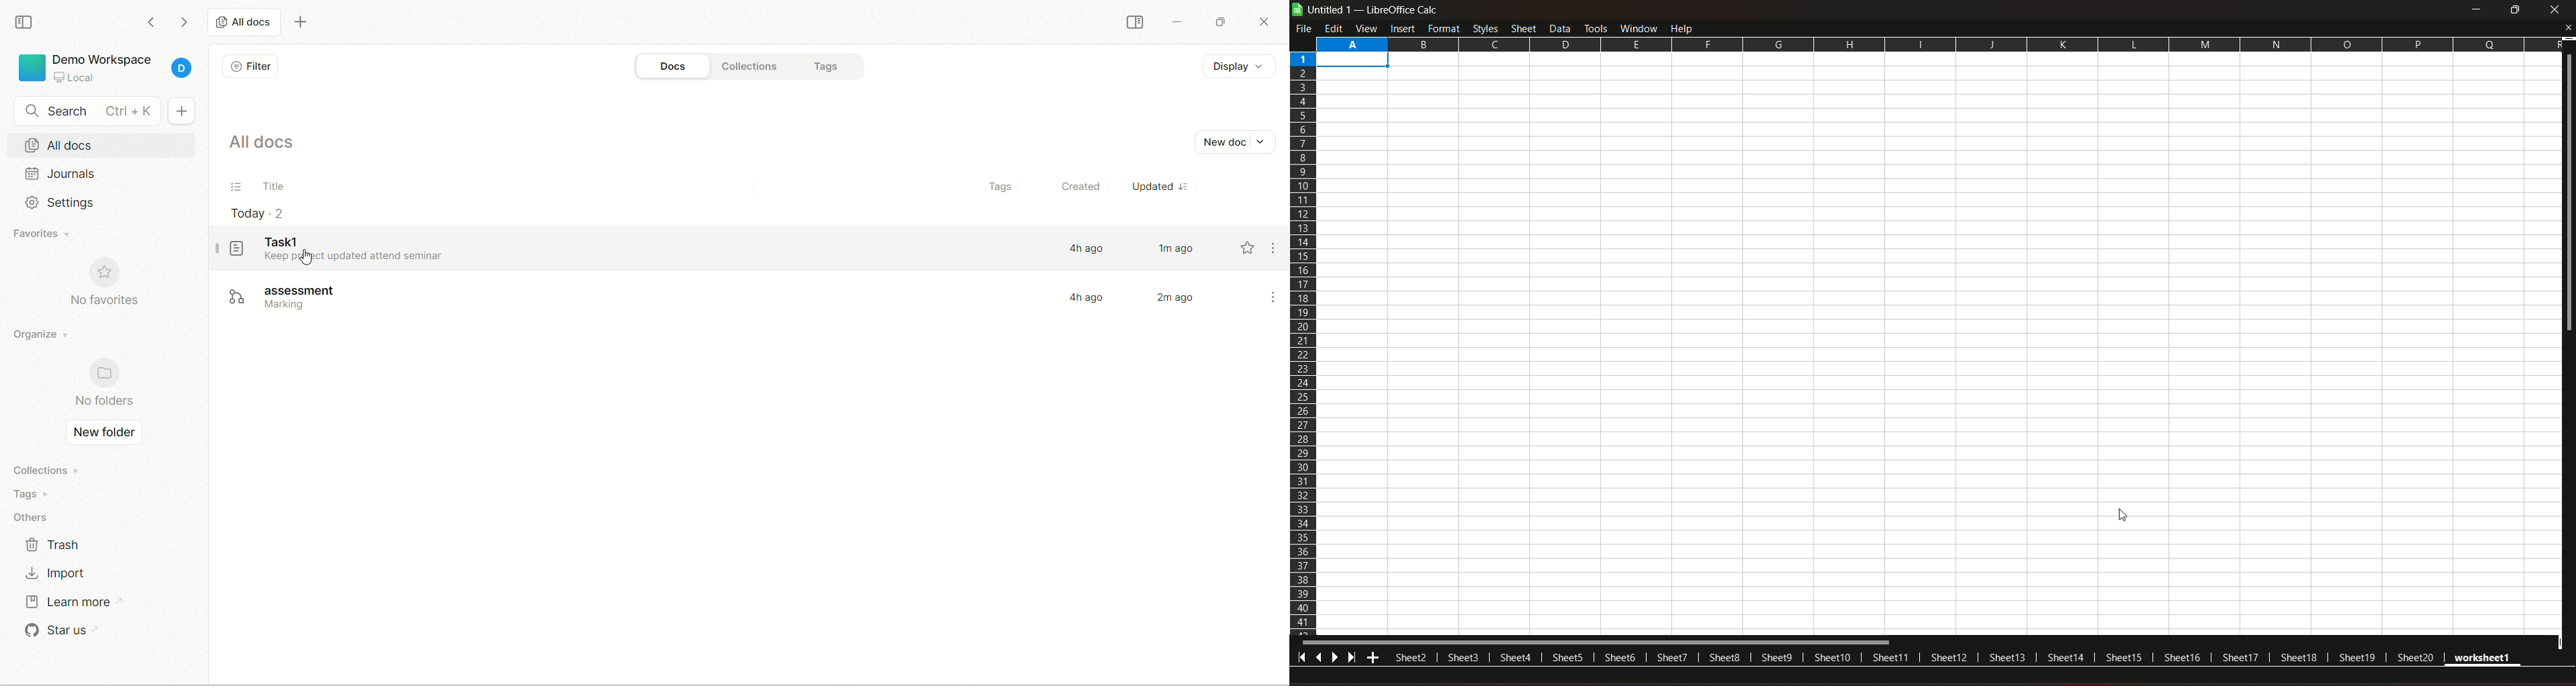  What do you see at coordinates (93, 201) in the screenshot?
I see `settings` at bounding box center [93, 201].